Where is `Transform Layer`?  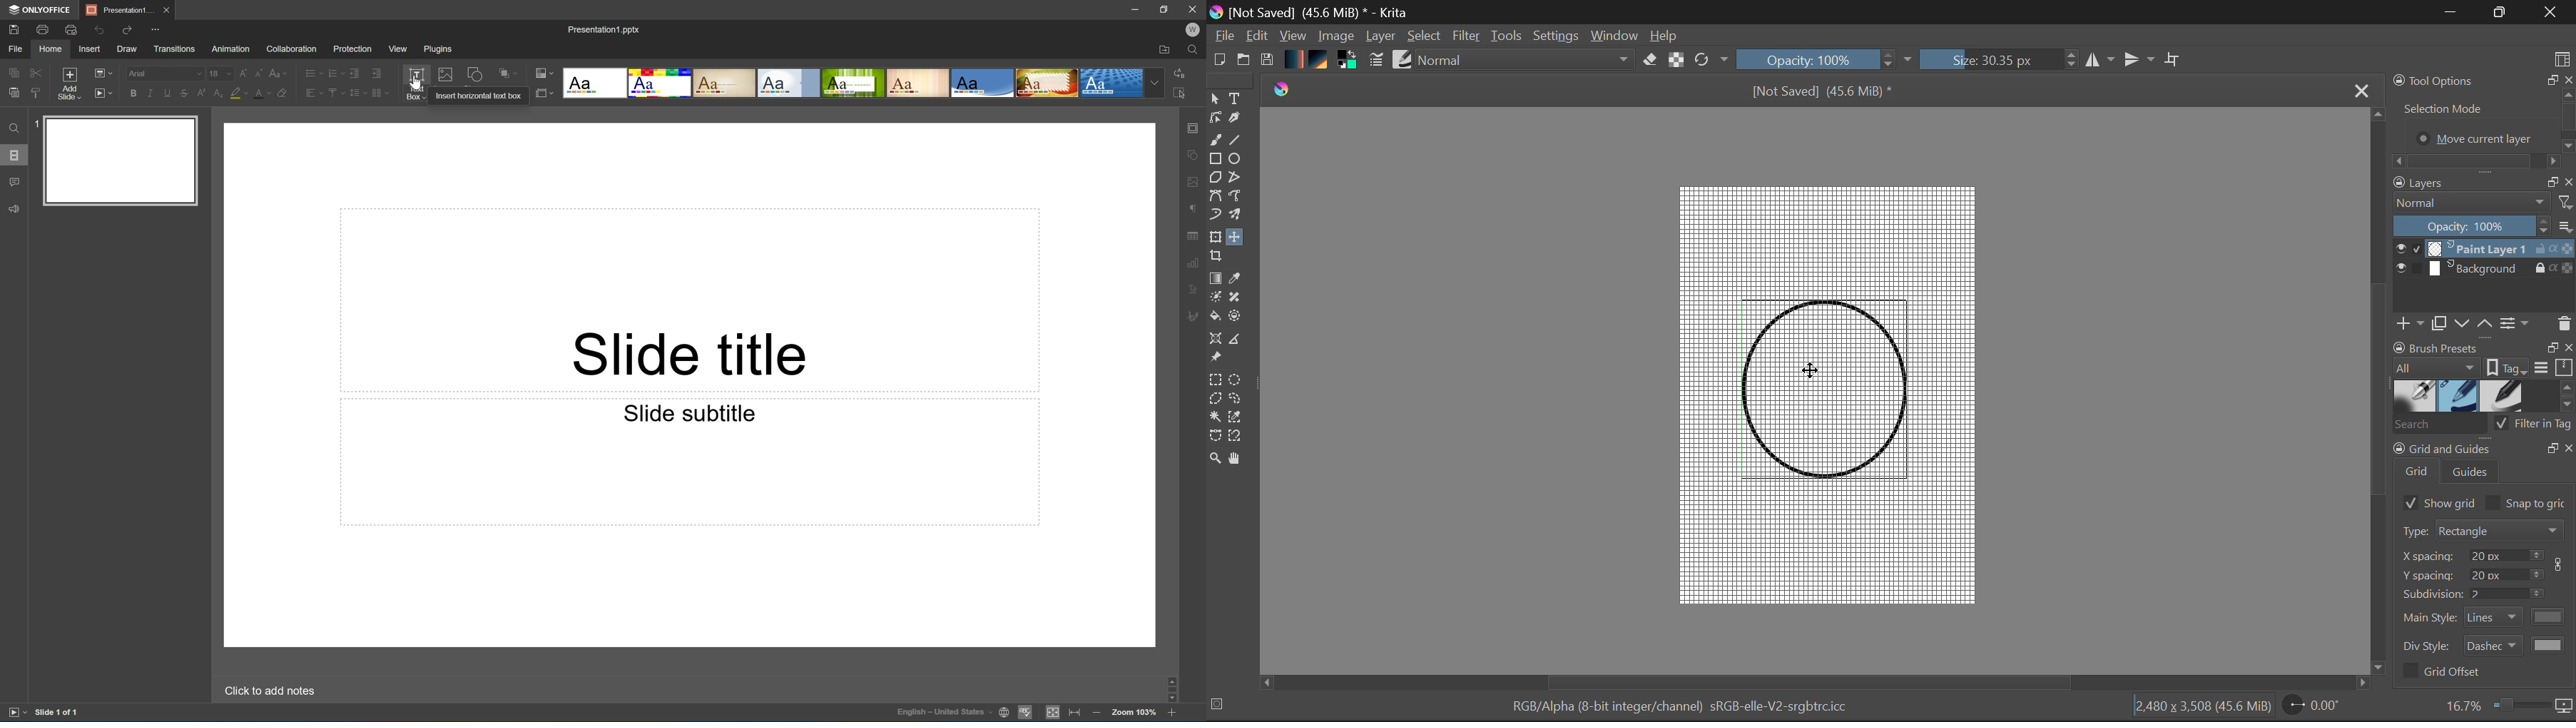
Transform Layer is located at coordinates (1215, 238).